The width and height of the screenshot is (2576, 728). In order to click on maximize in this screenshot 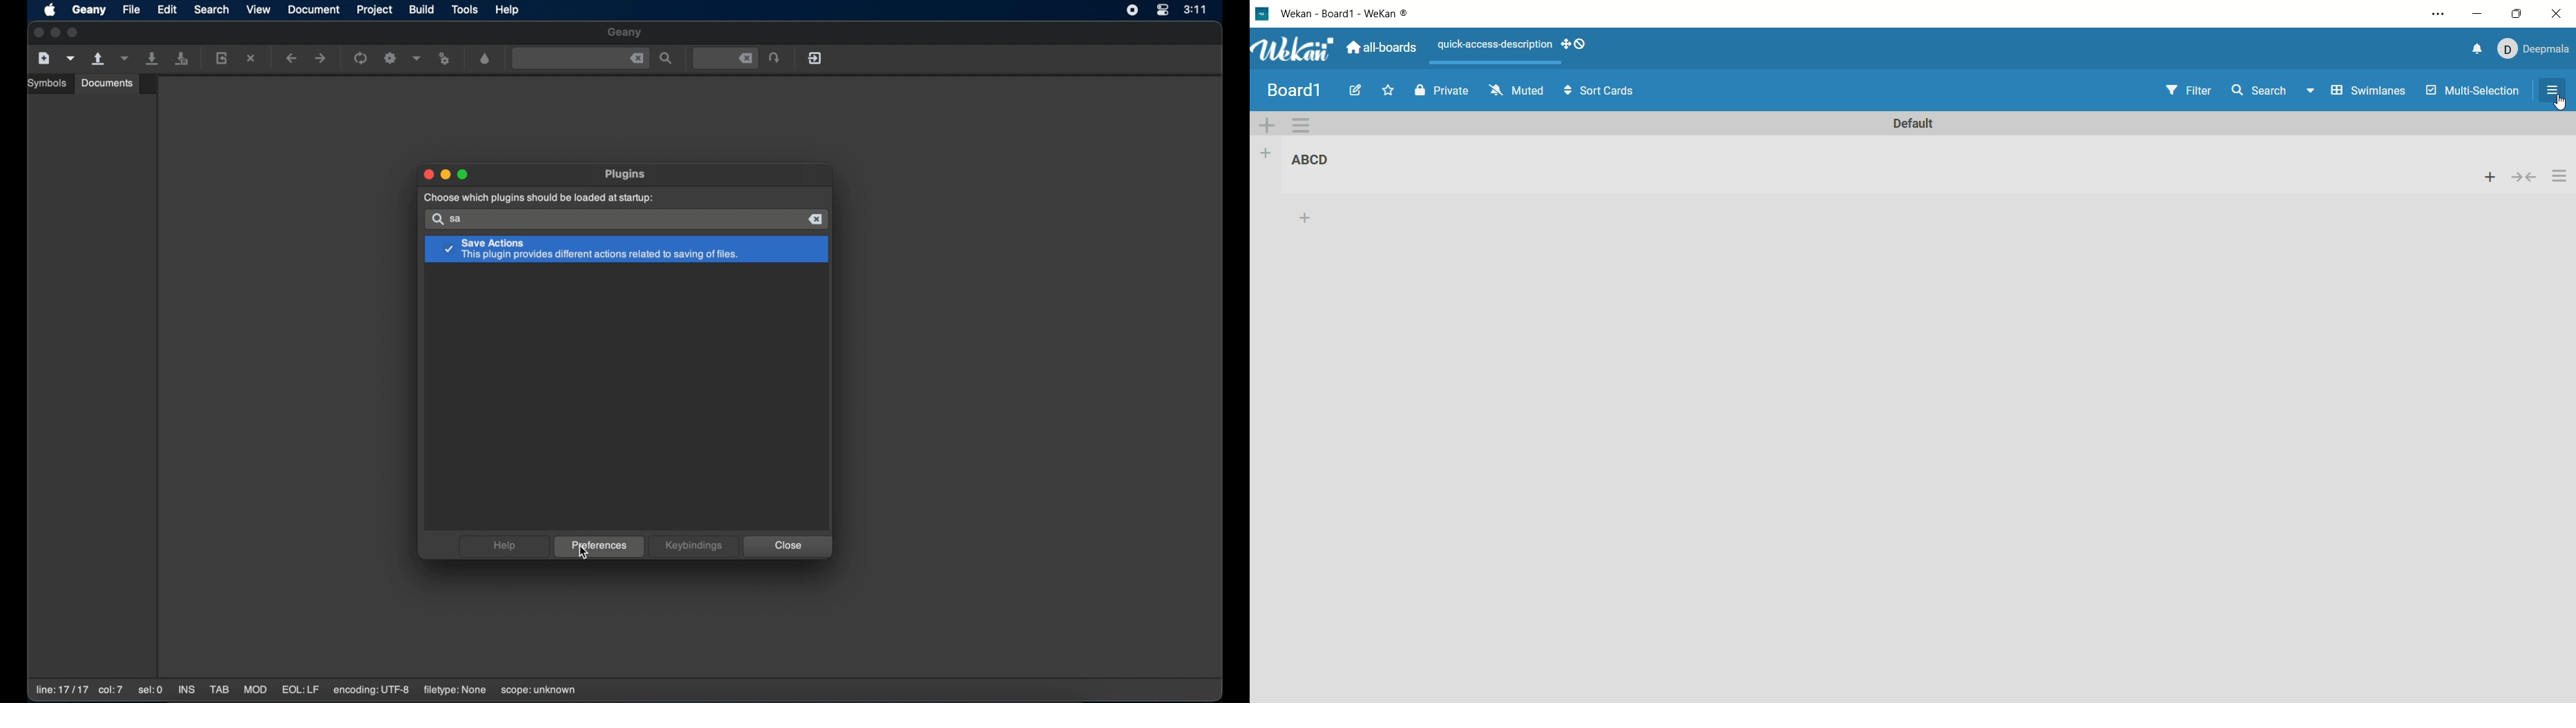, I will do `click(2516, 14)`.